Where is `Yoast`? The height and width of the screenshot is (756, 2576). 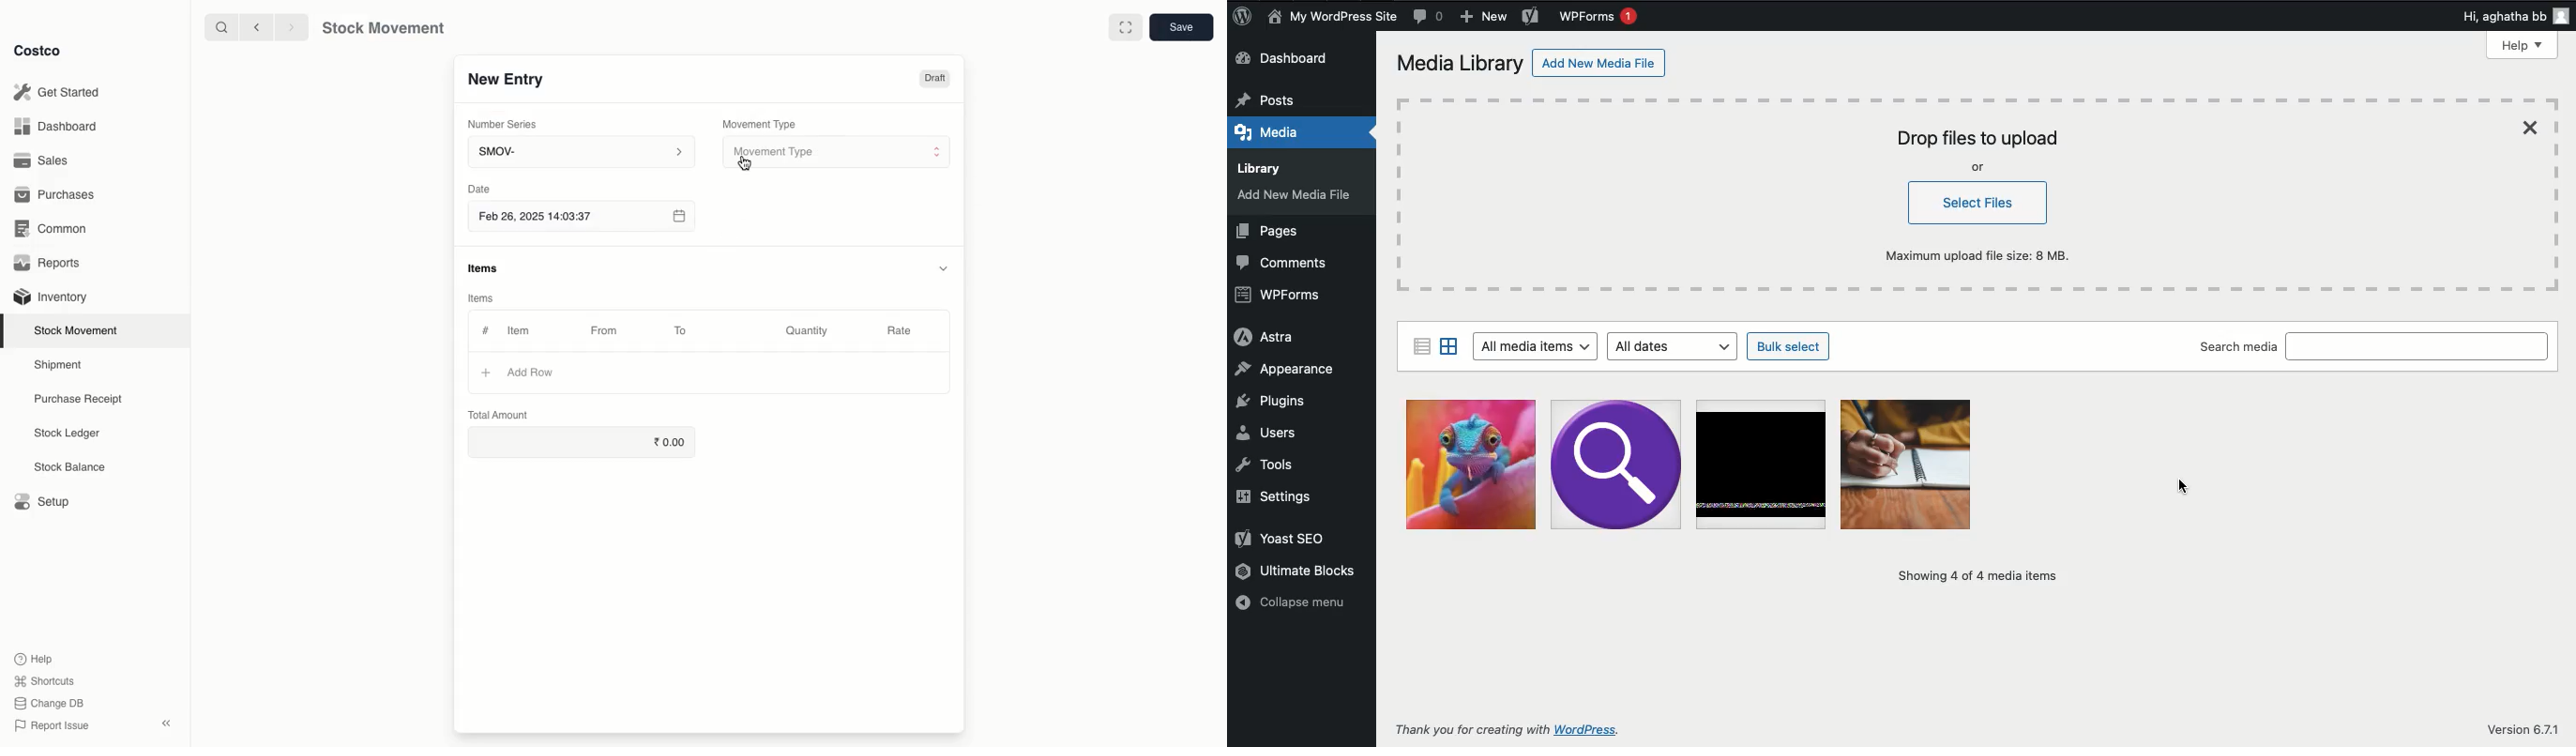 Yoast is located at coordinates (1531, 18).